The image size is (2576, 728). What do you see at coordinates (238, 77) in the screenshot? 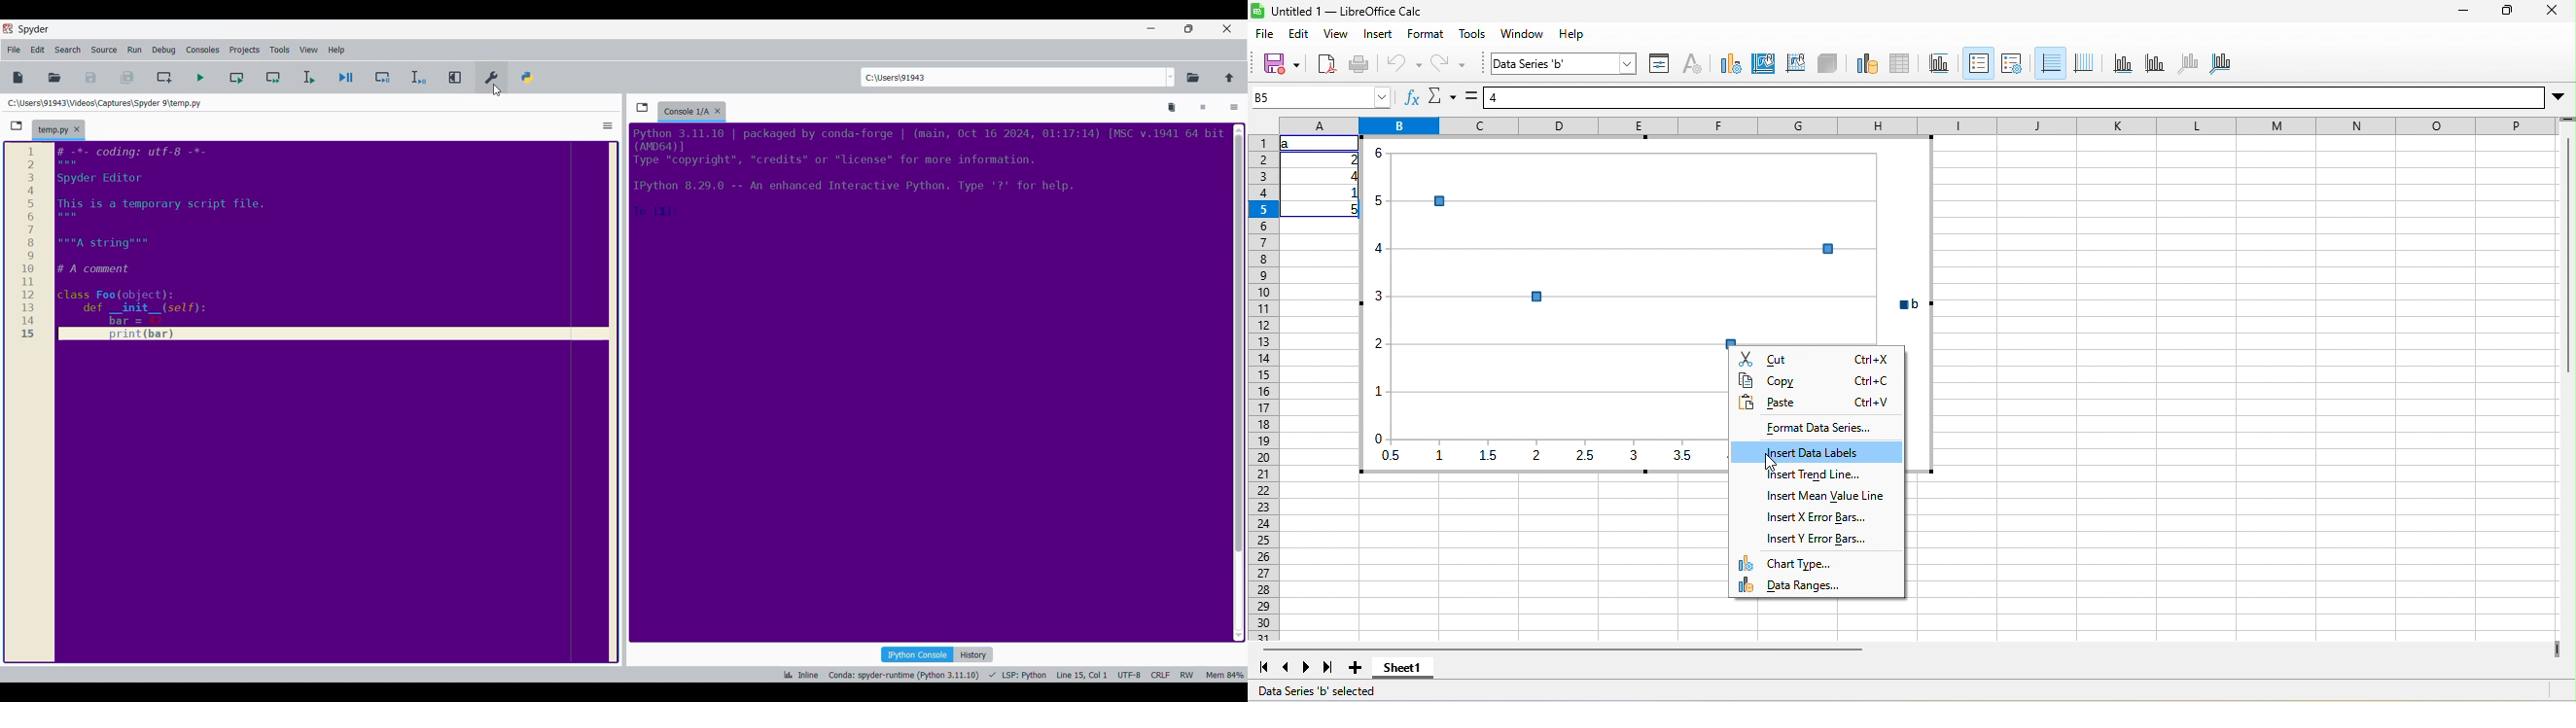
I see `Run current cell` at bounding box center [238, 77].